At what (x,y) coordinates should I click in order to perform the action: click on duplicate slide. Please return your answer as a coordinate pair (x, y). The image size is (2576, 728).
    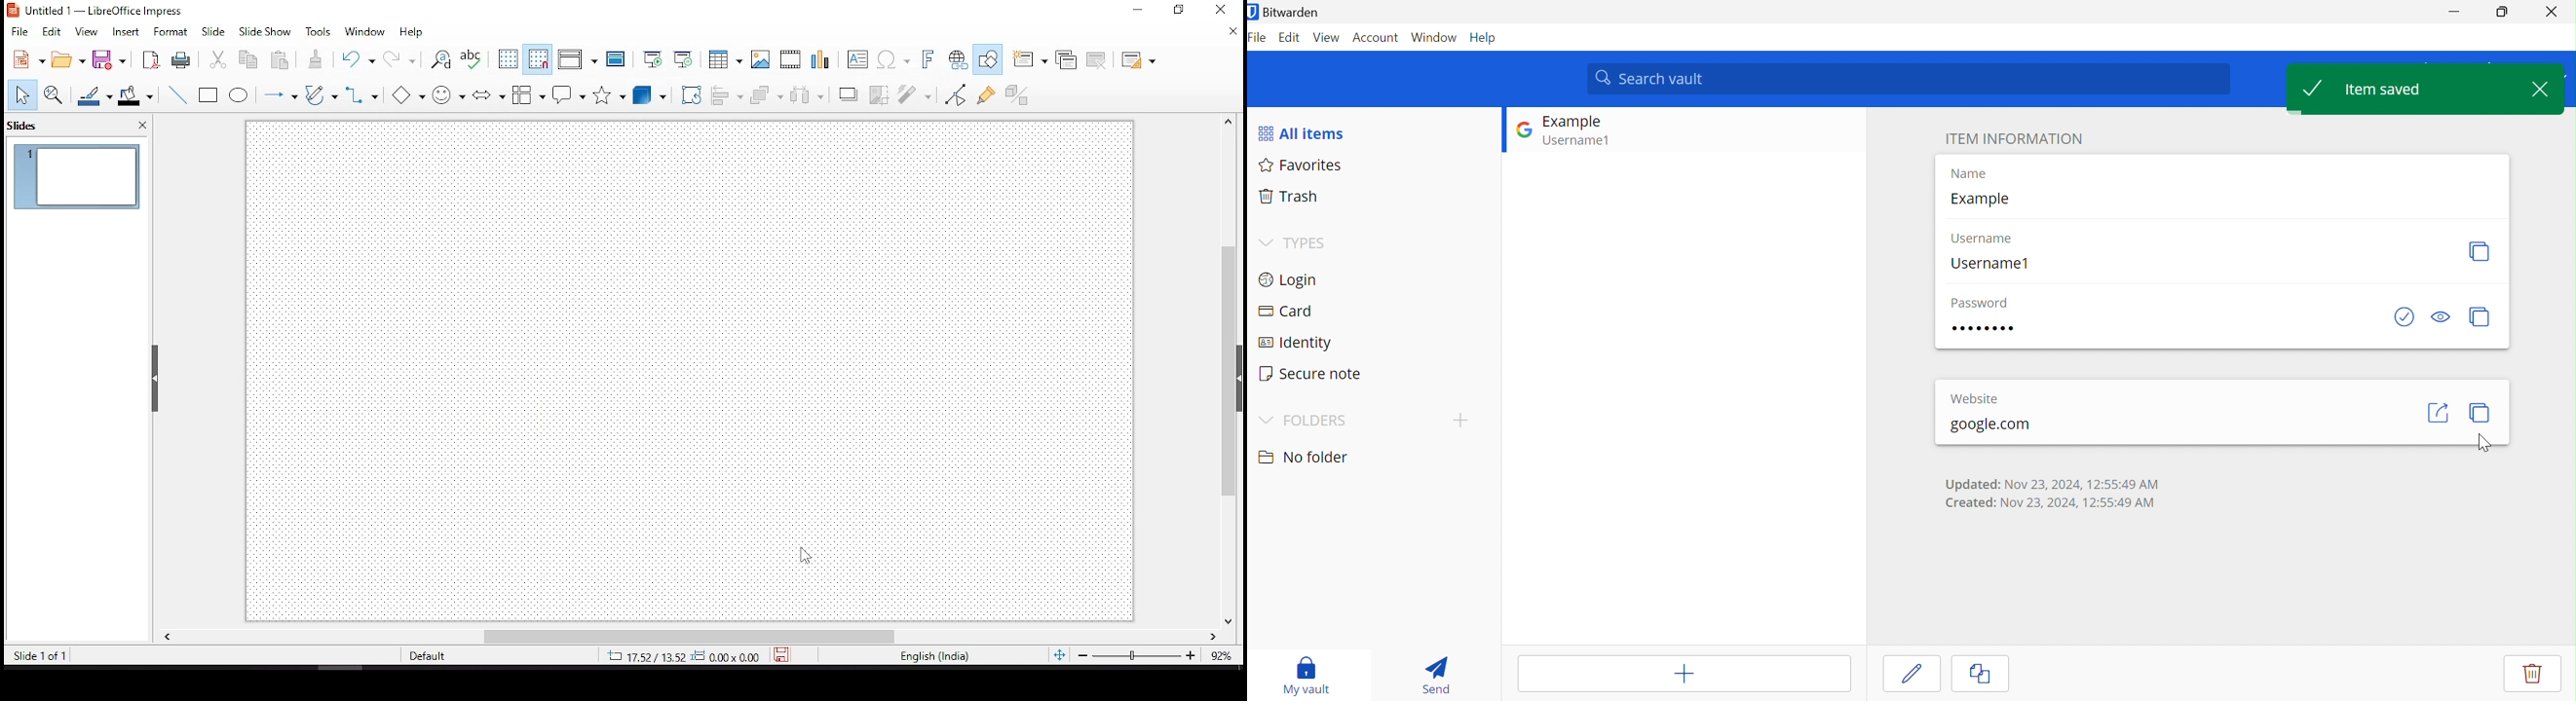
    Looking at the image, I should click on (1066, 59).